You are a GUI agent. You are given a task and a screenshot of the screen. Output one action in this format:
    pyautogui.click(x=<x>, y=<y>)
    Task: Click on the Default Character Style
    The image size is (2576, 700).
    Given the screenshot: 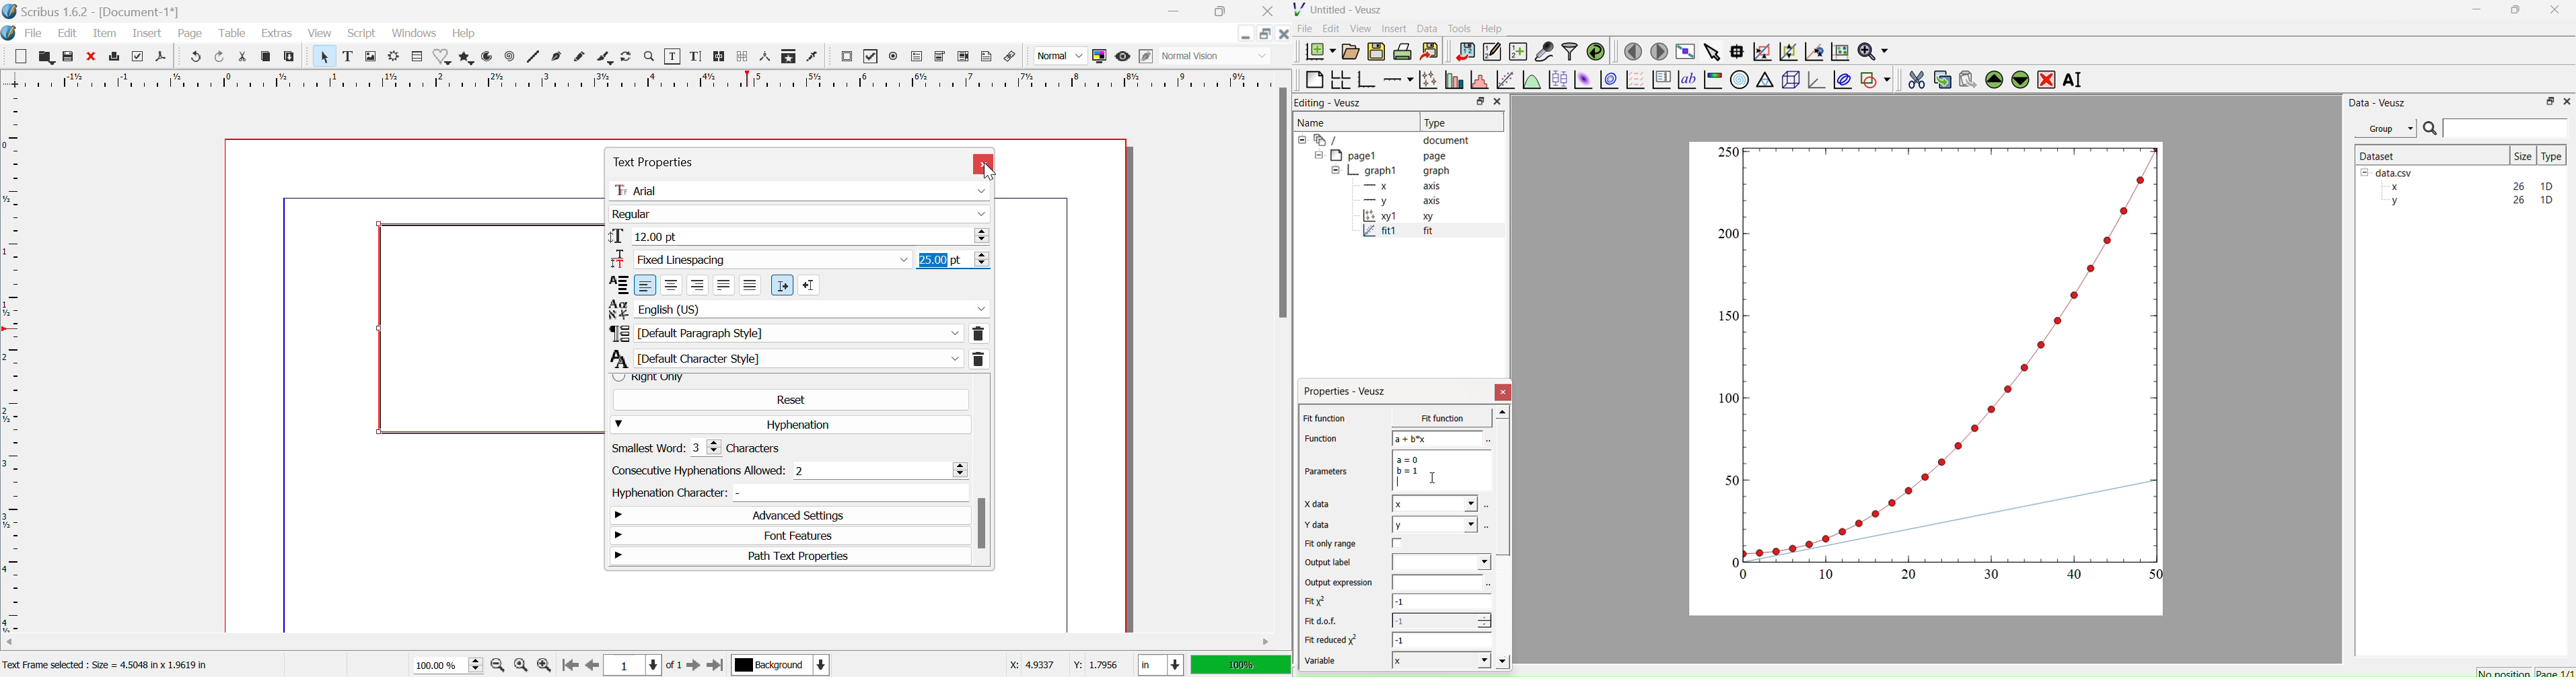 What is the action you would take?
    pyautogui.click(x=799, y=358)
    